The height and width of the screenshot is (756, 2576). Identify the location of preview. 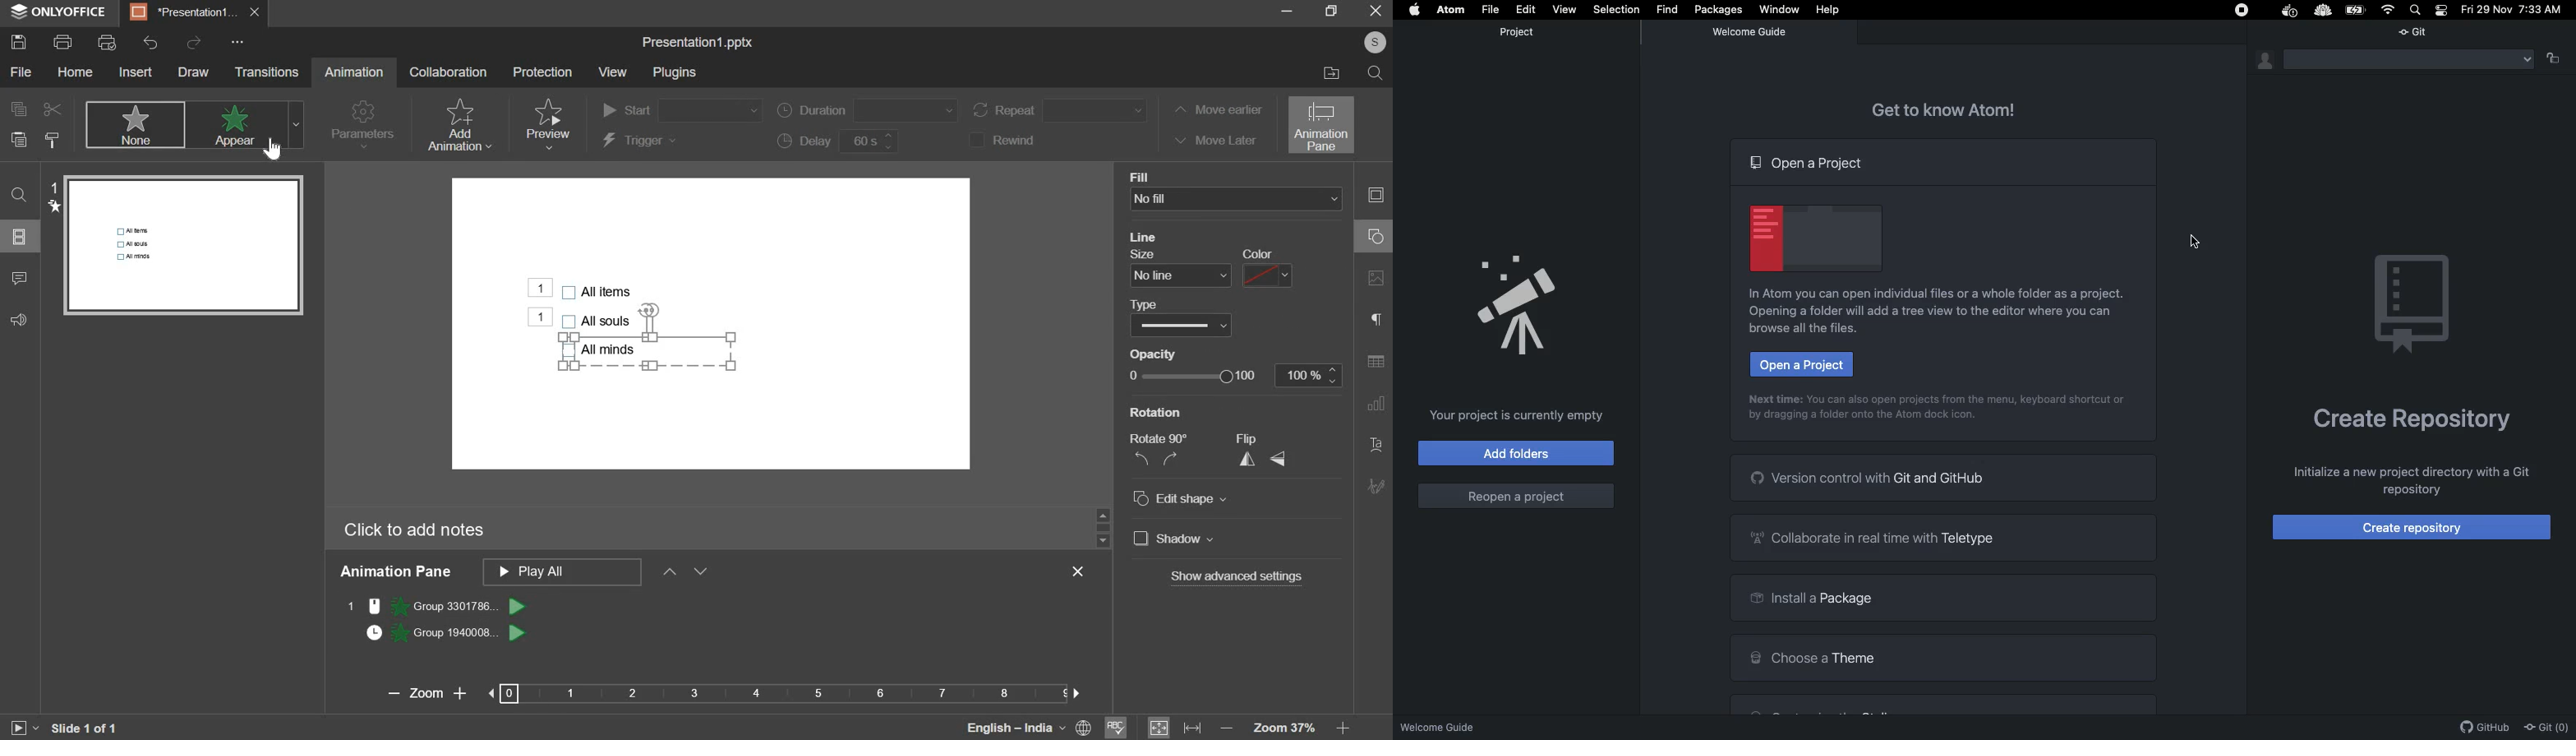
(547, 123).